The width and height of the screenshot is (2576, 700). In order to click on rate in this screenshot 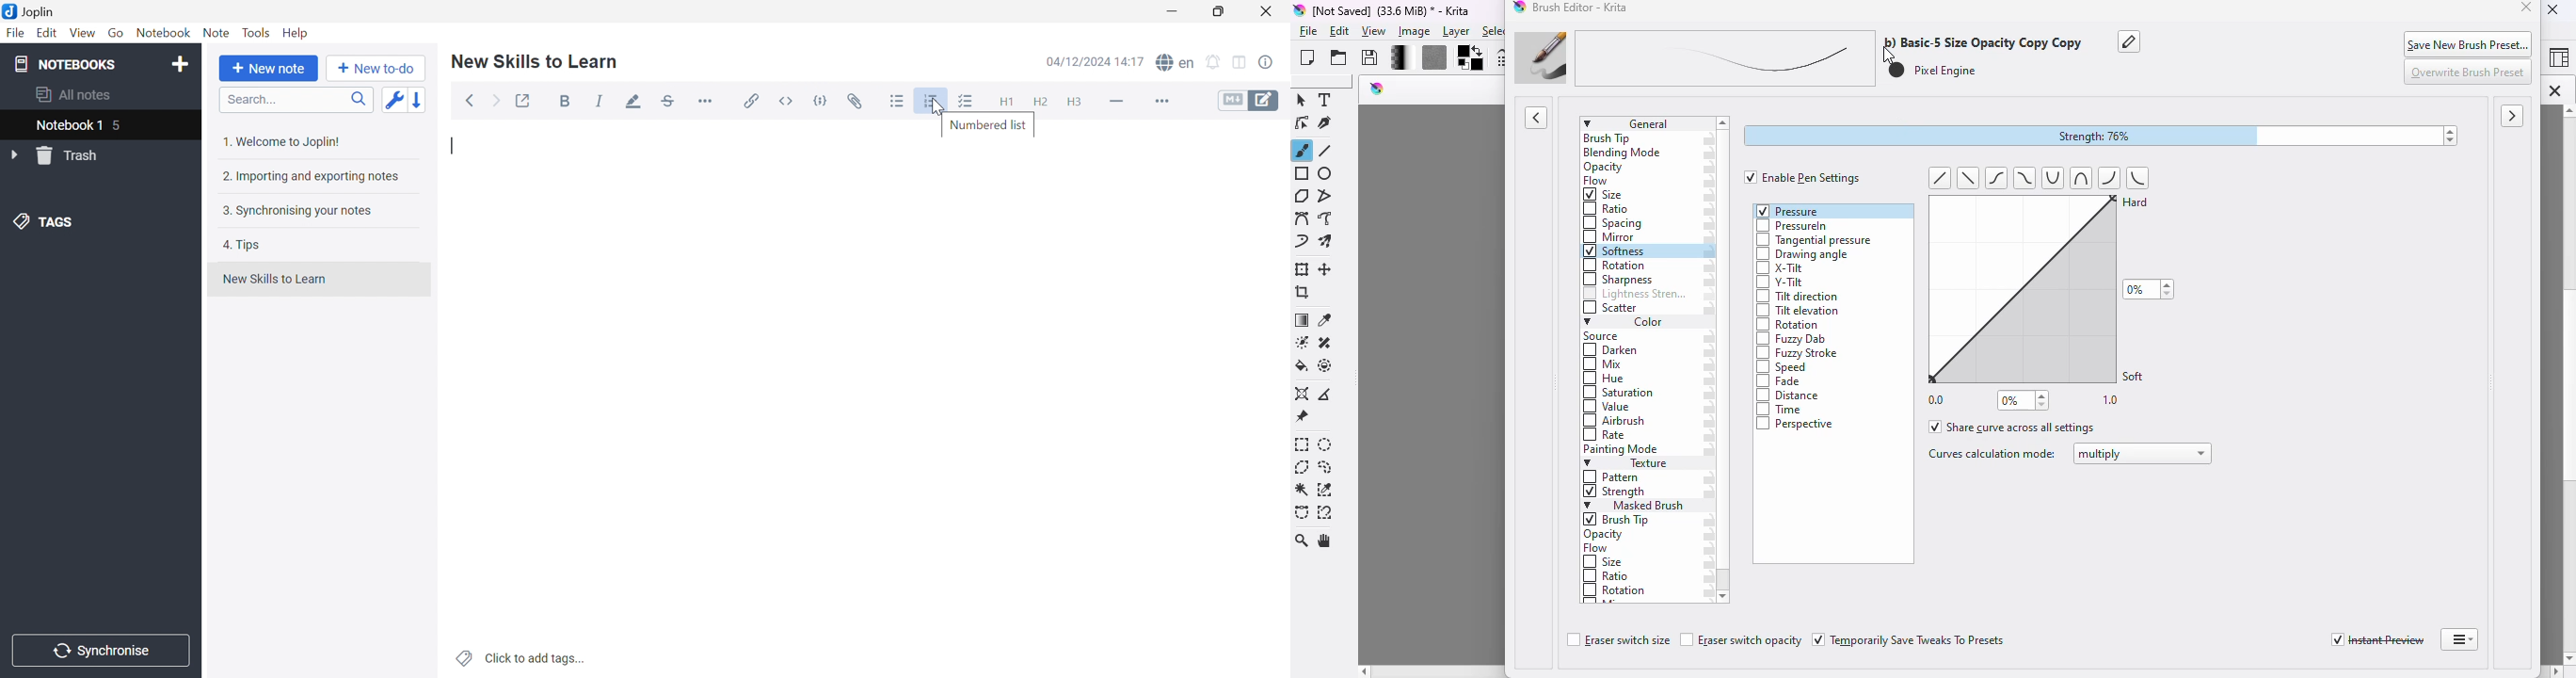, I will do `click(1607, 435)`.